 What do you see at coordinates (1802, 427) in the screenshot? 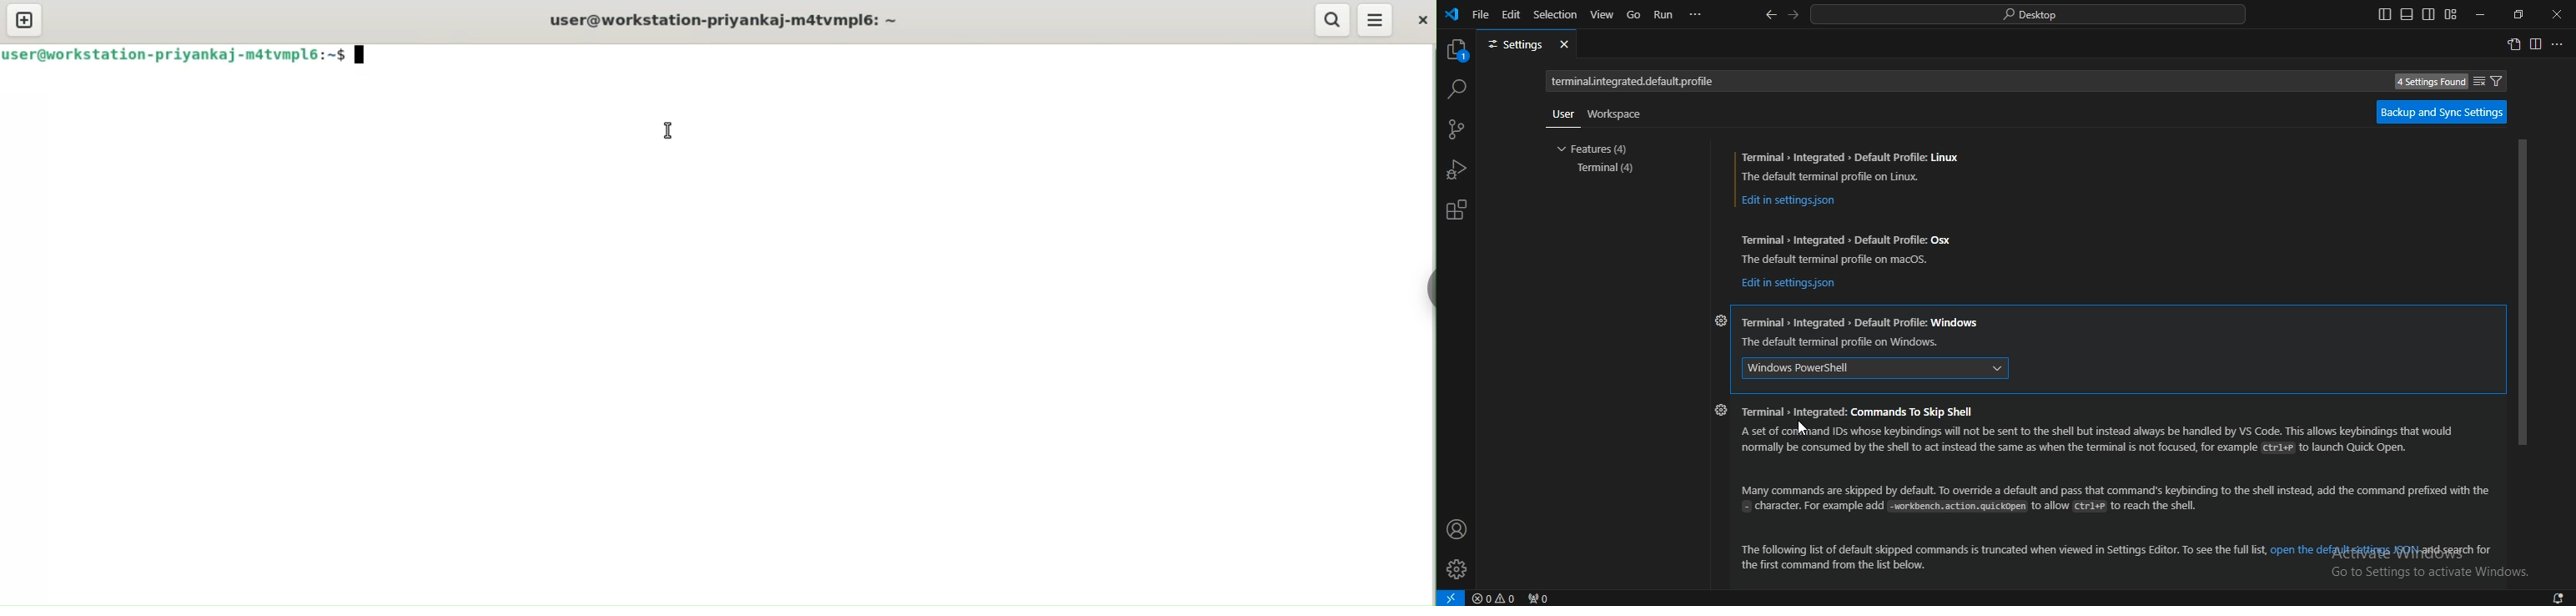
I see `cursor` at bounding box center [1802, 427].